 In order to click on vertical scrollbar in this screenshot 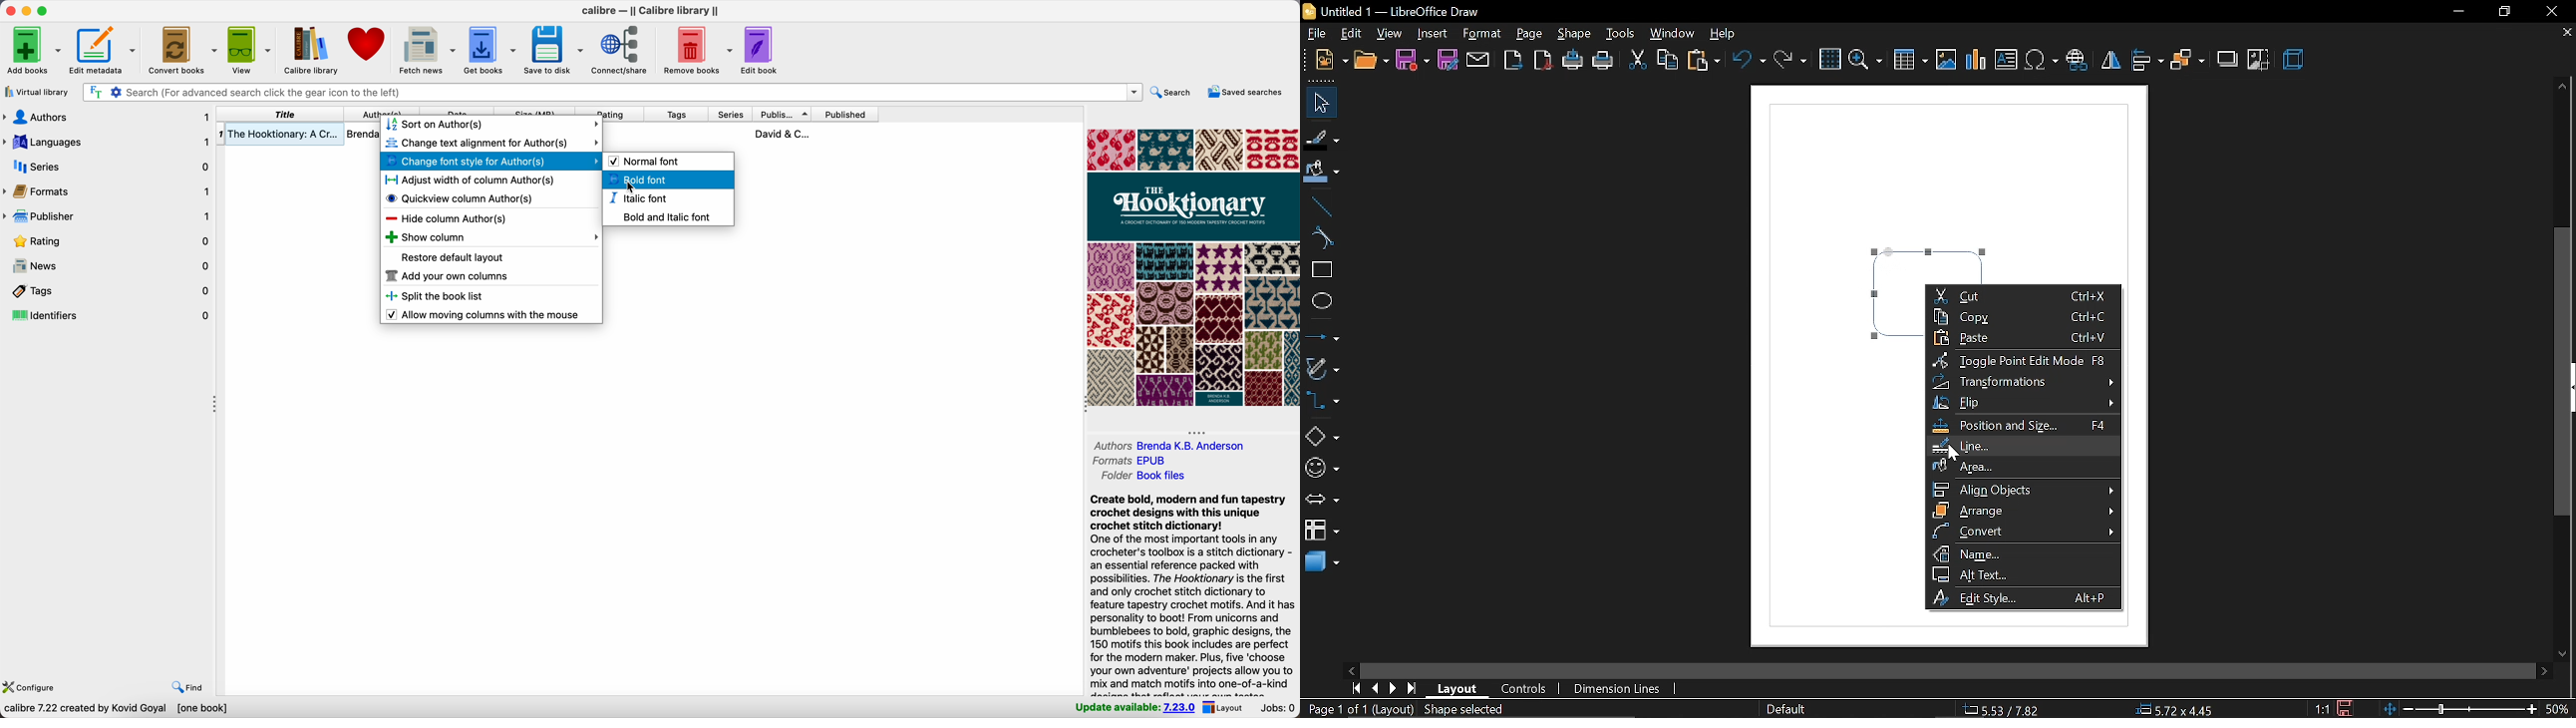, I will do `click(2566, 373)`.